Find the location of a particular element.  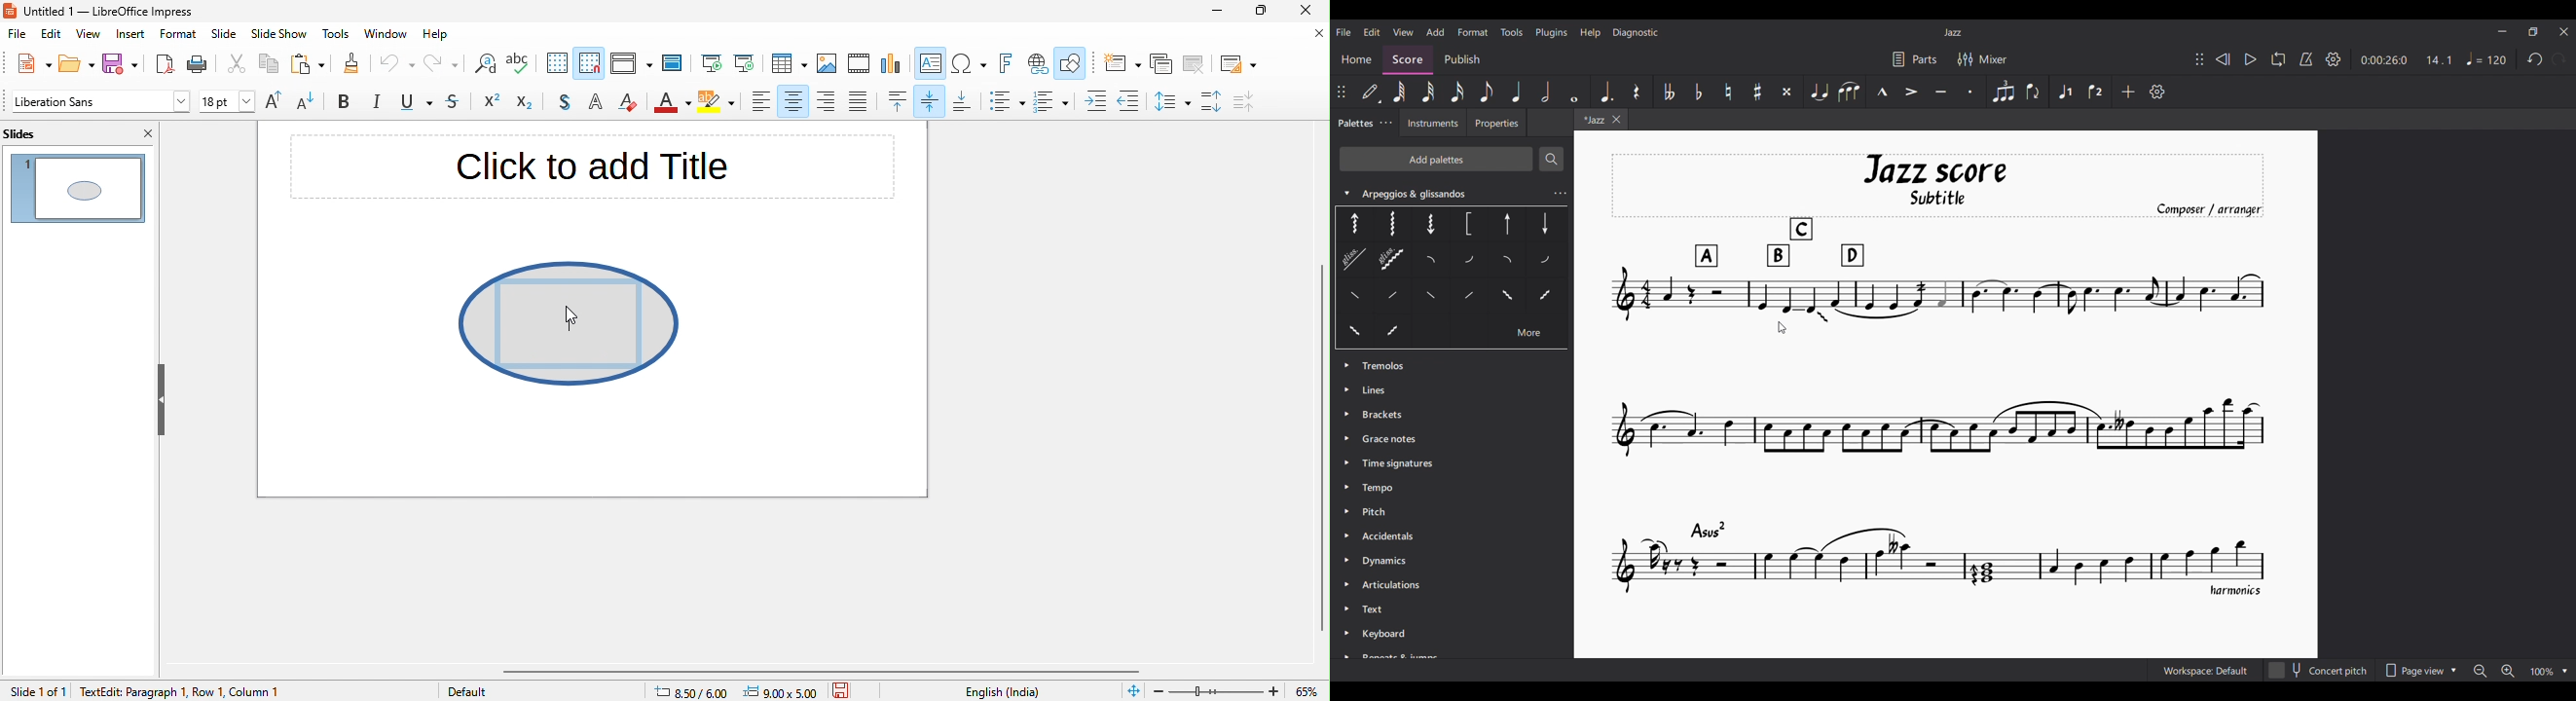

apply outline attribute to font is located at coordinates (595, 104).